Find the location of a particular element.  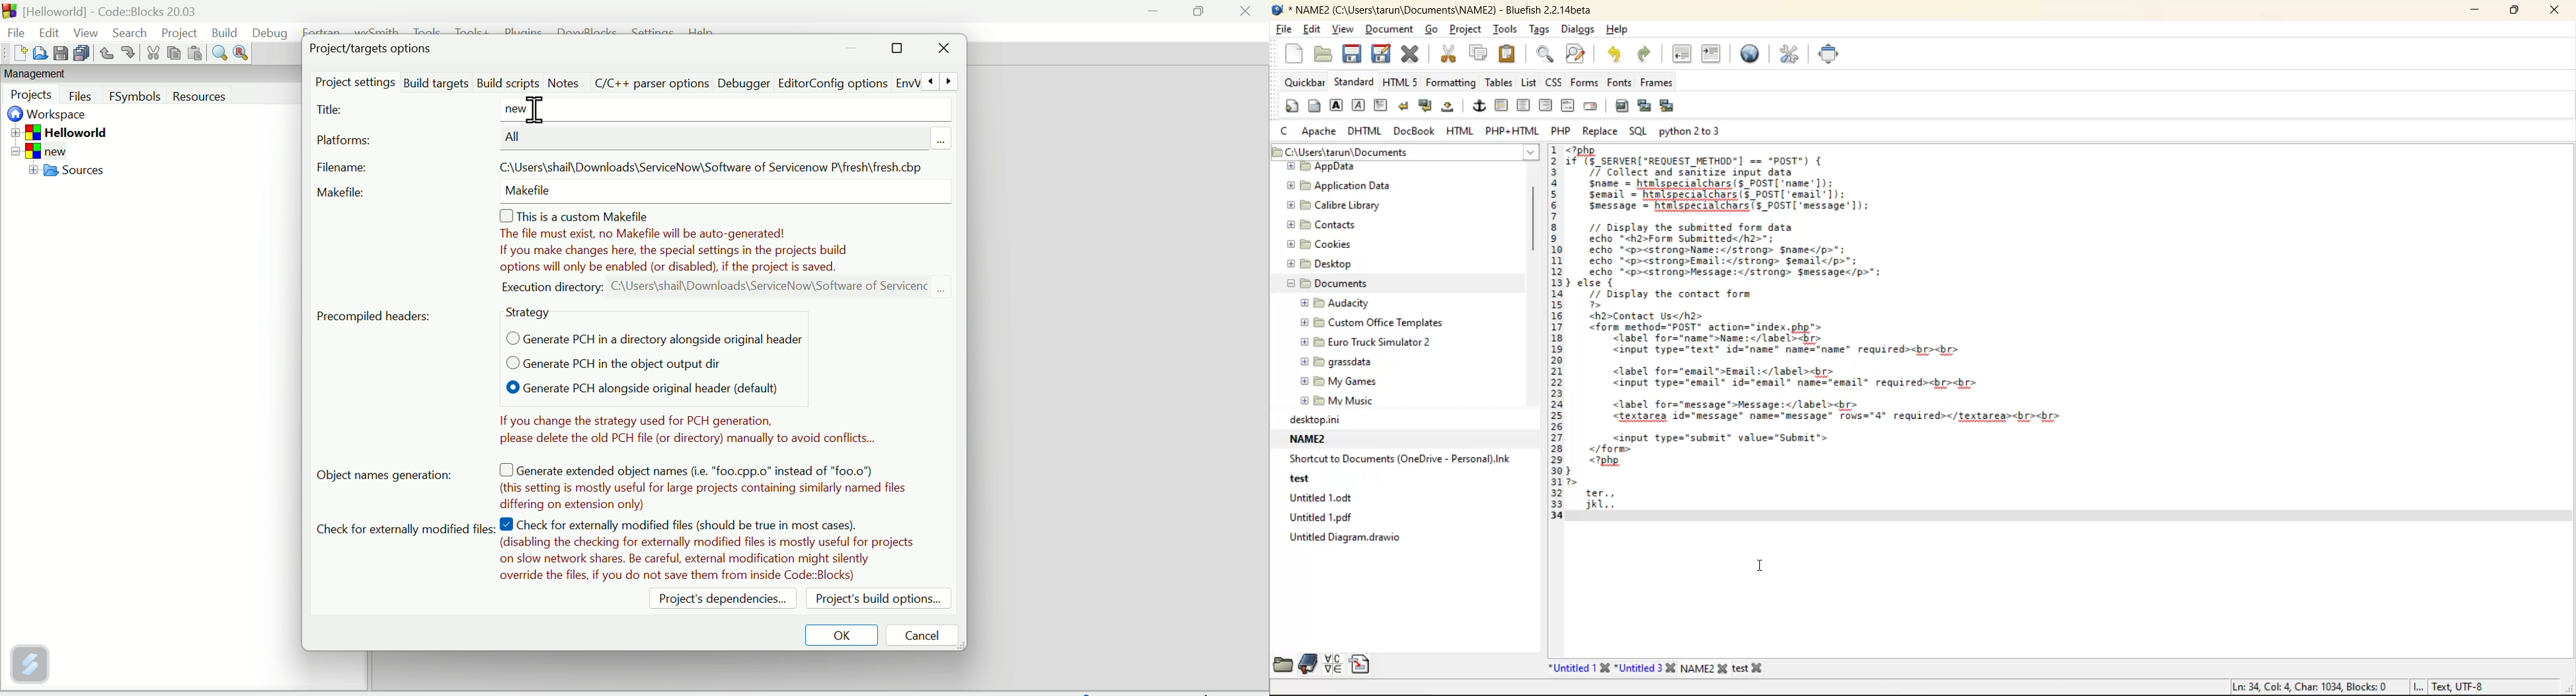

Projects is located at coordinates (32, 95).